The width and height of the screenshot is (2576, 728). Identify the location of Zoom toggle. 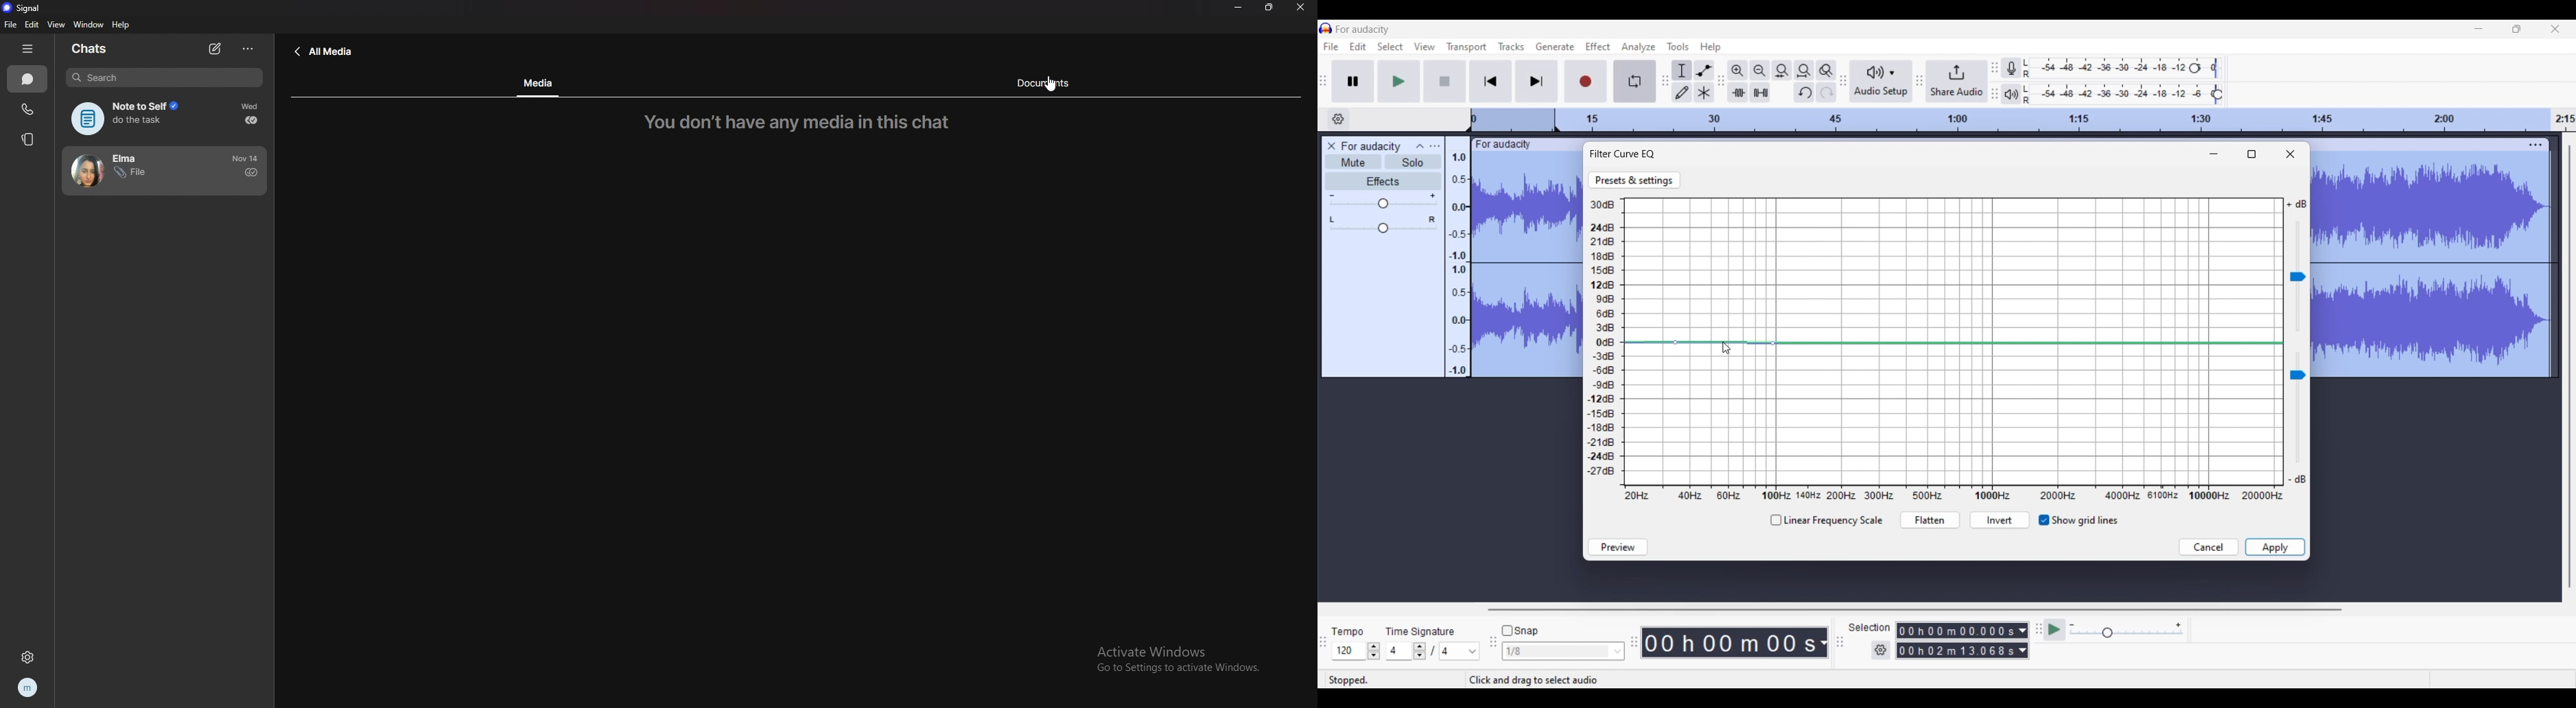
(1827, 70).